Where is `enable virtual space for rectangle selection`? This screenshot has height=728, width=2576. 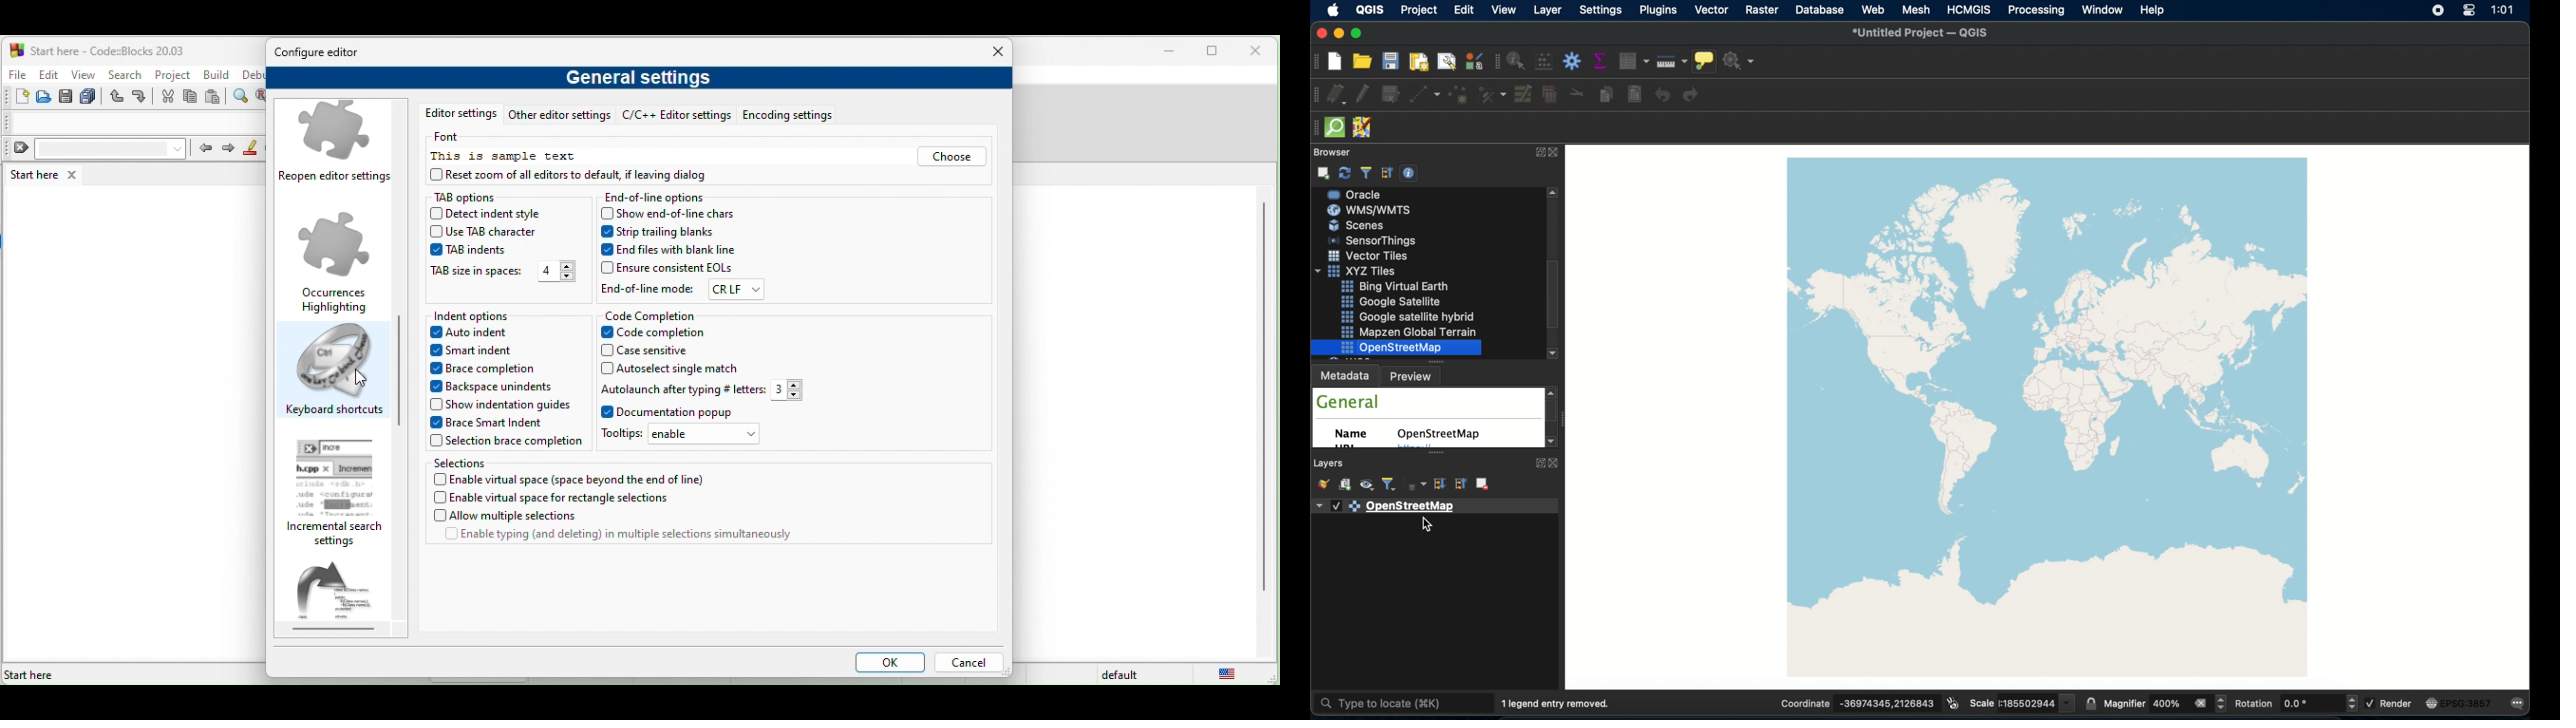 enable virtual space for rectangle selection is located at coordinates (565, 499).